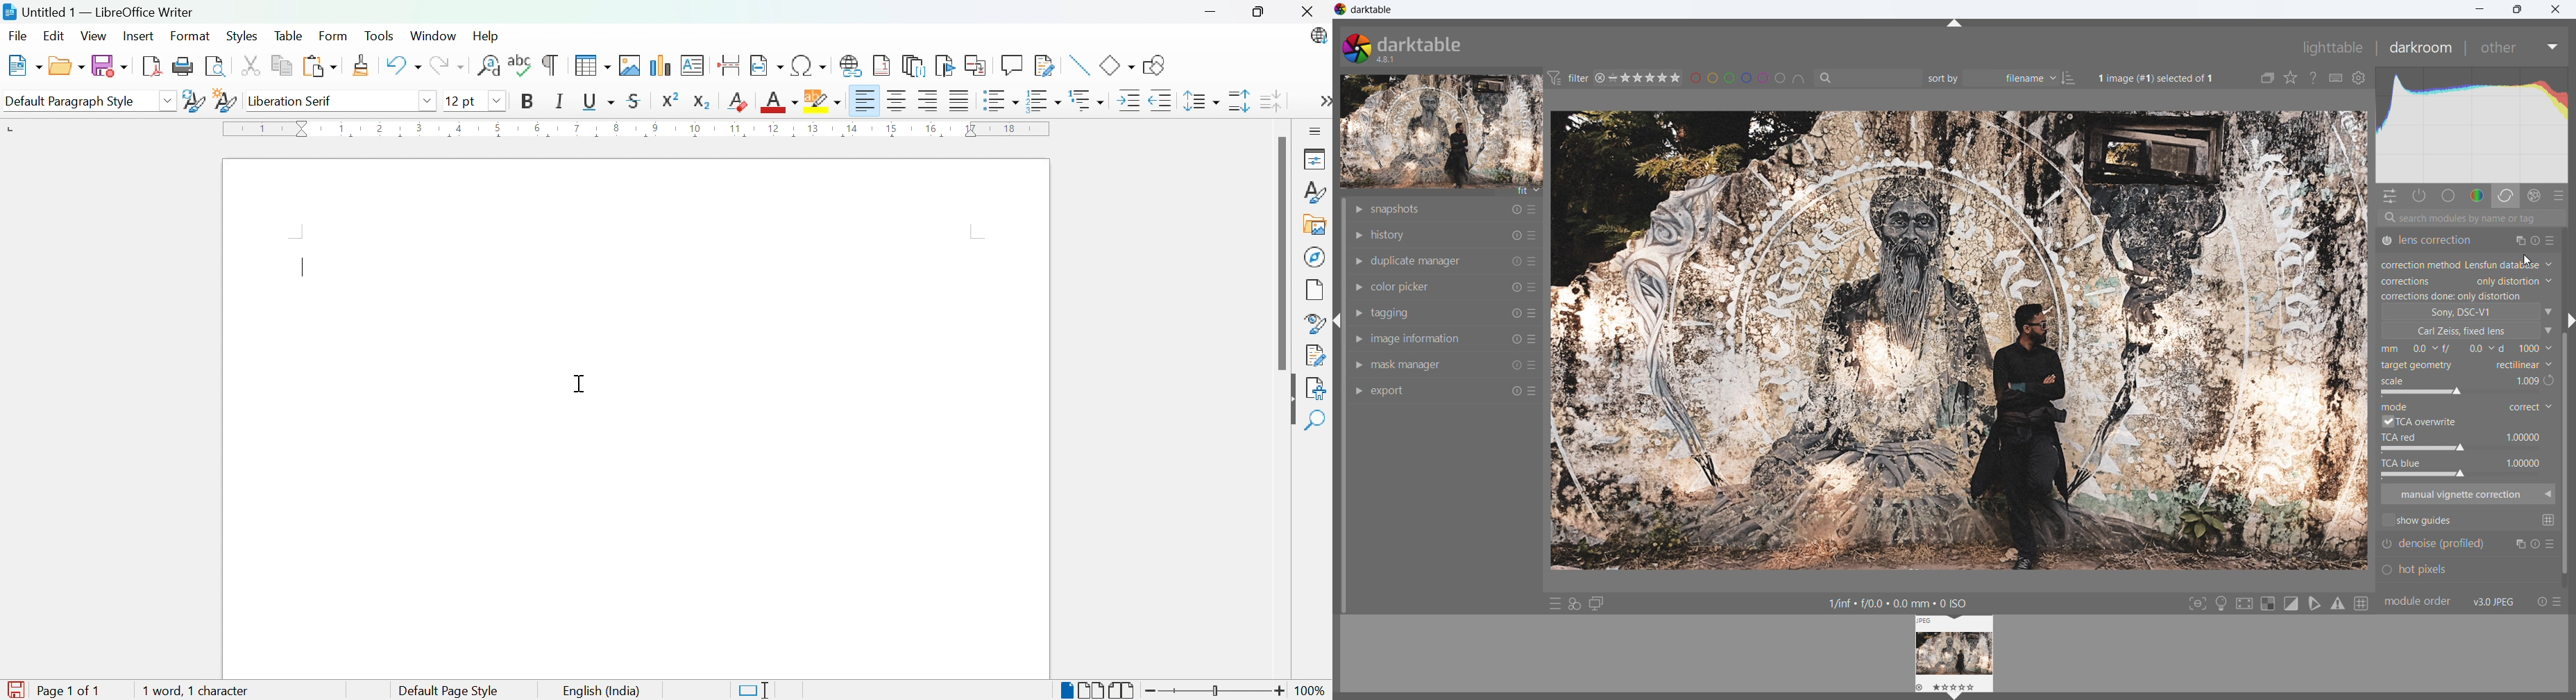 This screenshot has width=2576, height=700. What do you see at coordinates (499, 101) in the screenshot?
I see `Drop down` at bounding box center [499, 101].